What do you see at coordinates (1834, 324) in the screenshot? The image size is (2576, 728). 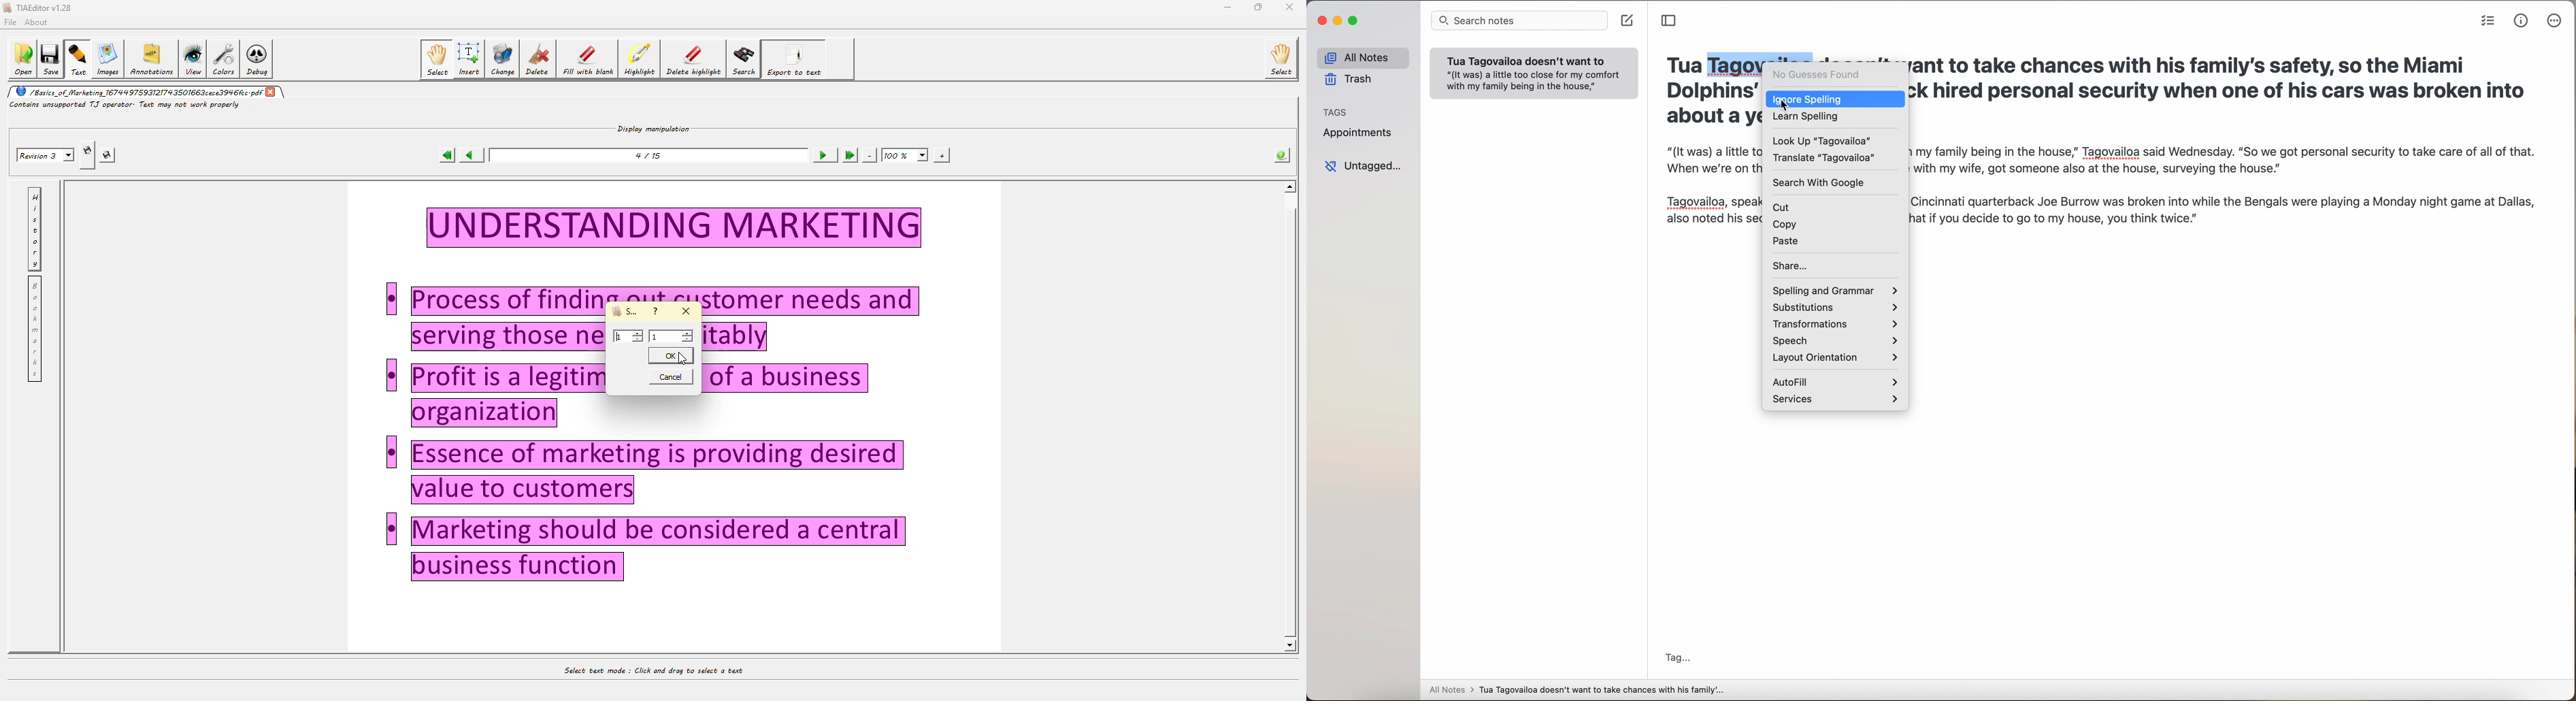 I see `transformations` at bounding box center [1834, 324].